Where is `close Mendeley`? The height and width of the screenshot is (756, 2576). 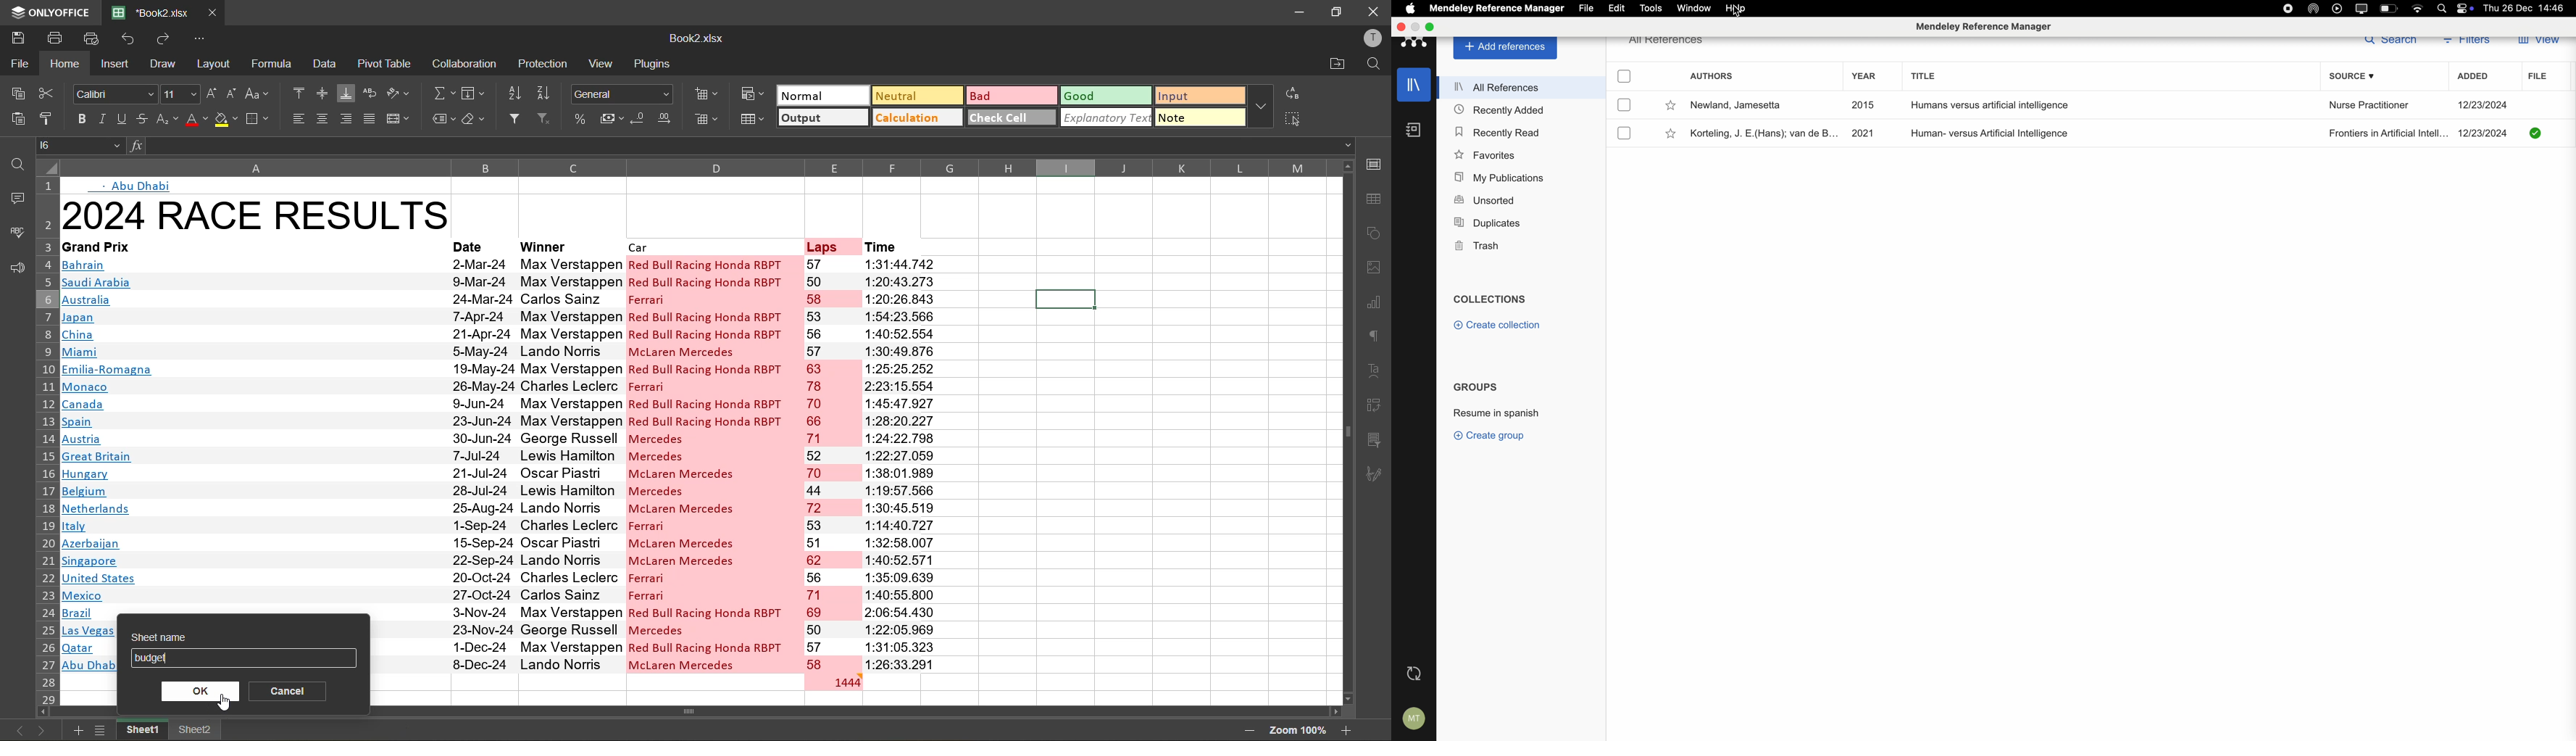 close Mendeley is located at coordinates (1399, 27).